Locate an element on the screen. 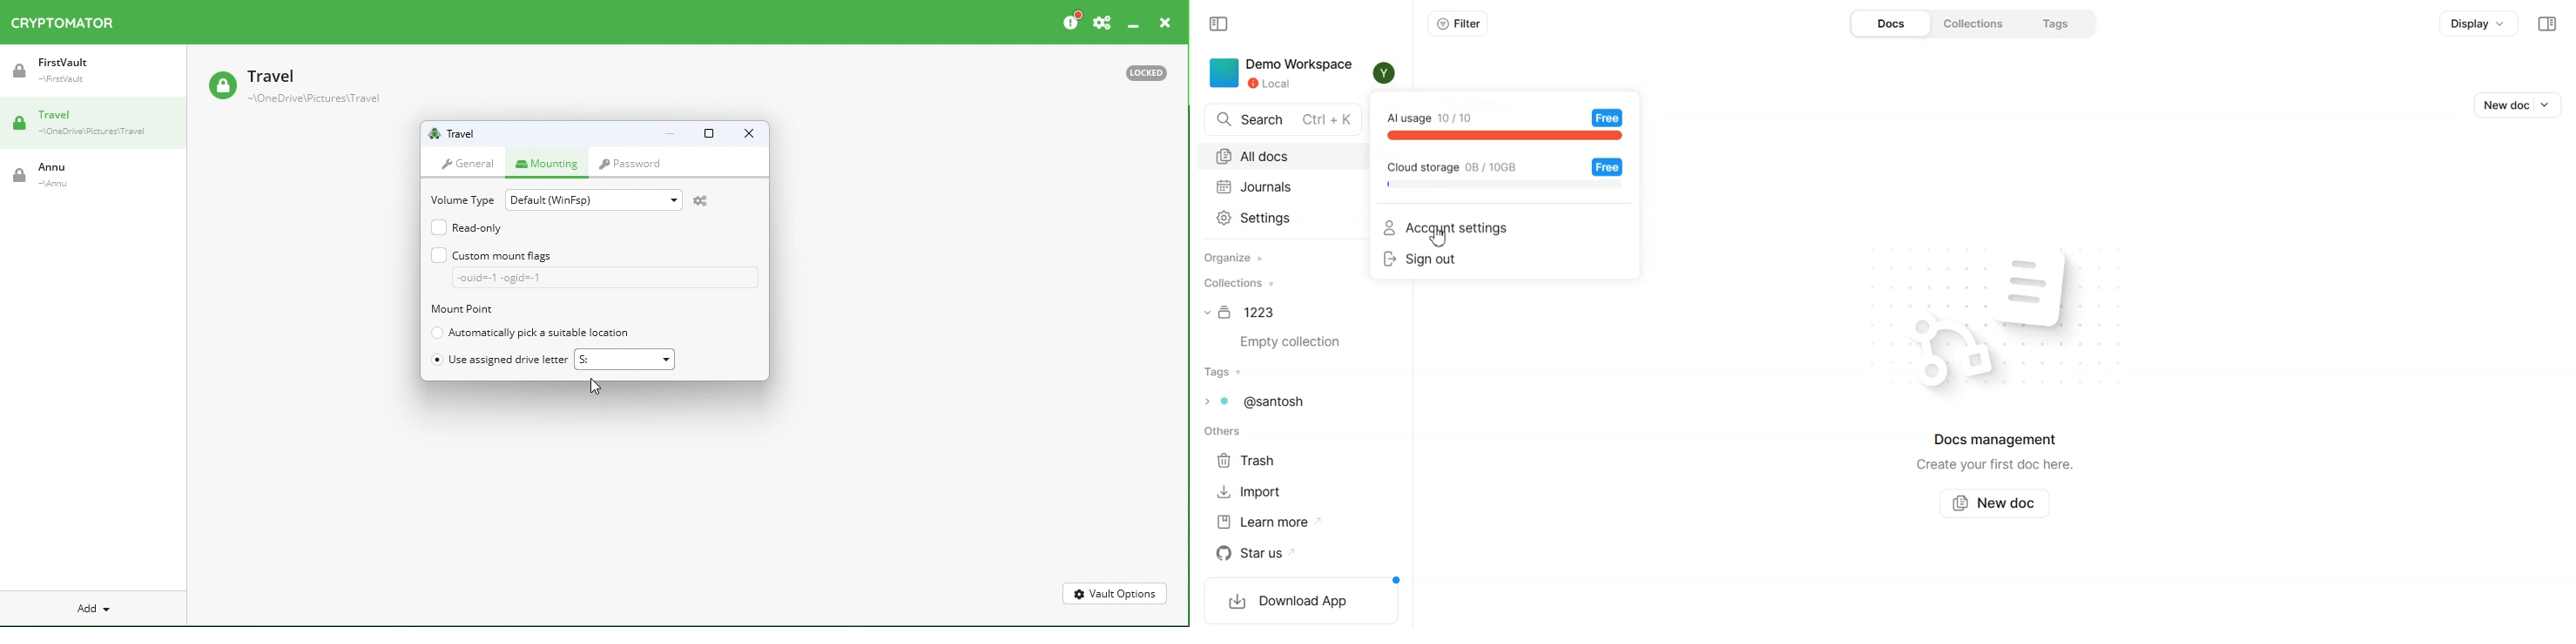 The width and height of the screenshot is (2576, 644). Password is located at coordinates (635, 164).